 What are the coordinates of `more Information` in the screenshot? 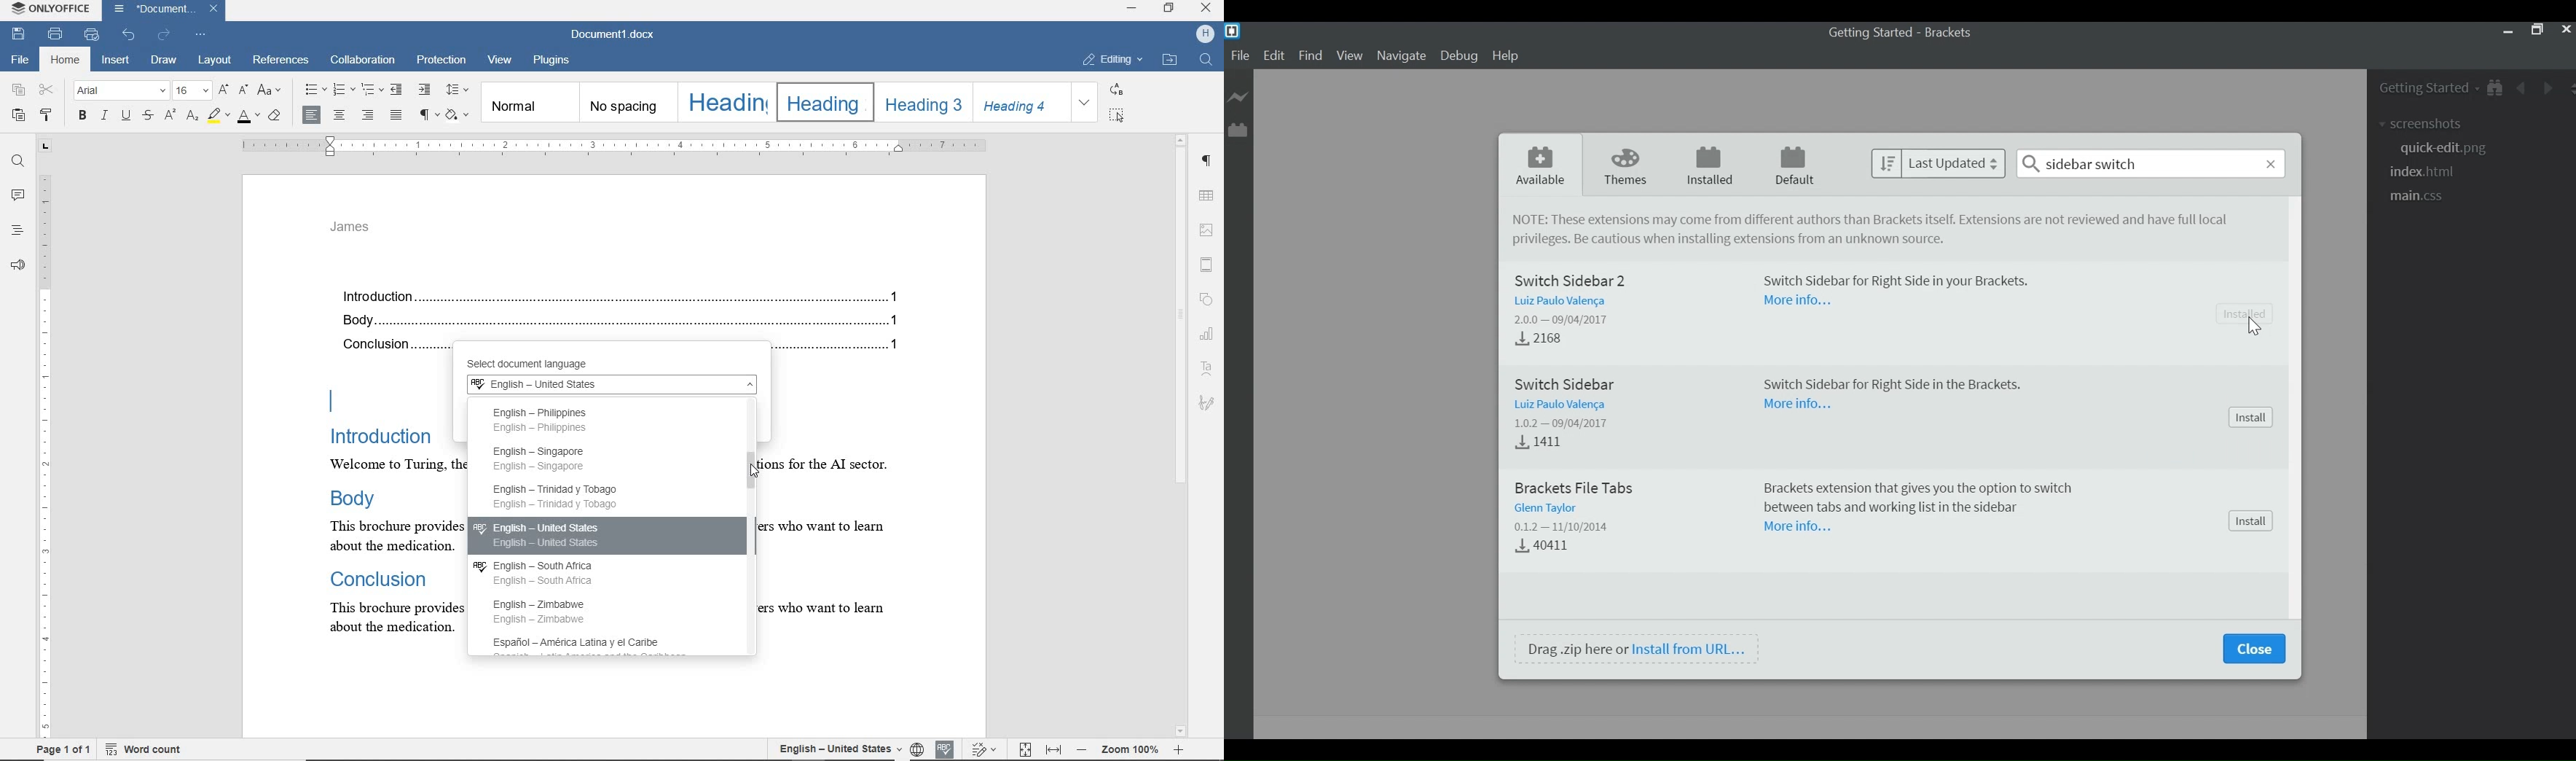 It's located at (1796, 528).